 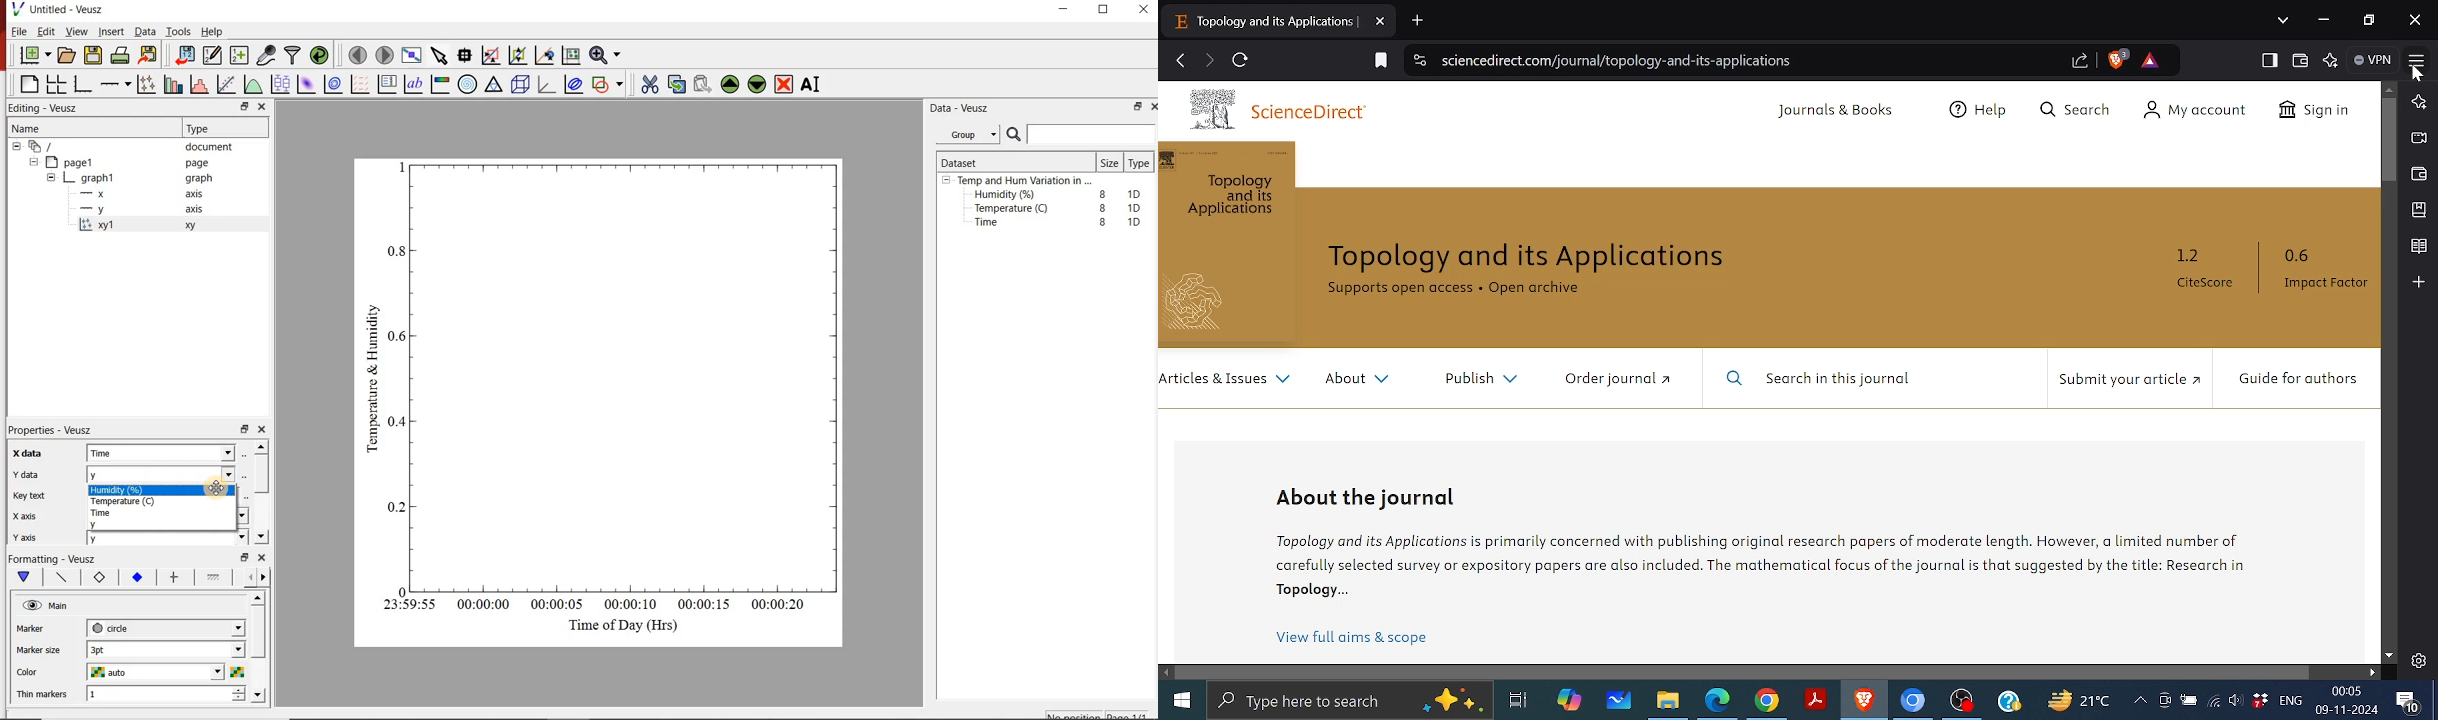 What do you see at coordinates (121, 454) in the screenshot?
I see `Time` at bounding box center [121, 454].